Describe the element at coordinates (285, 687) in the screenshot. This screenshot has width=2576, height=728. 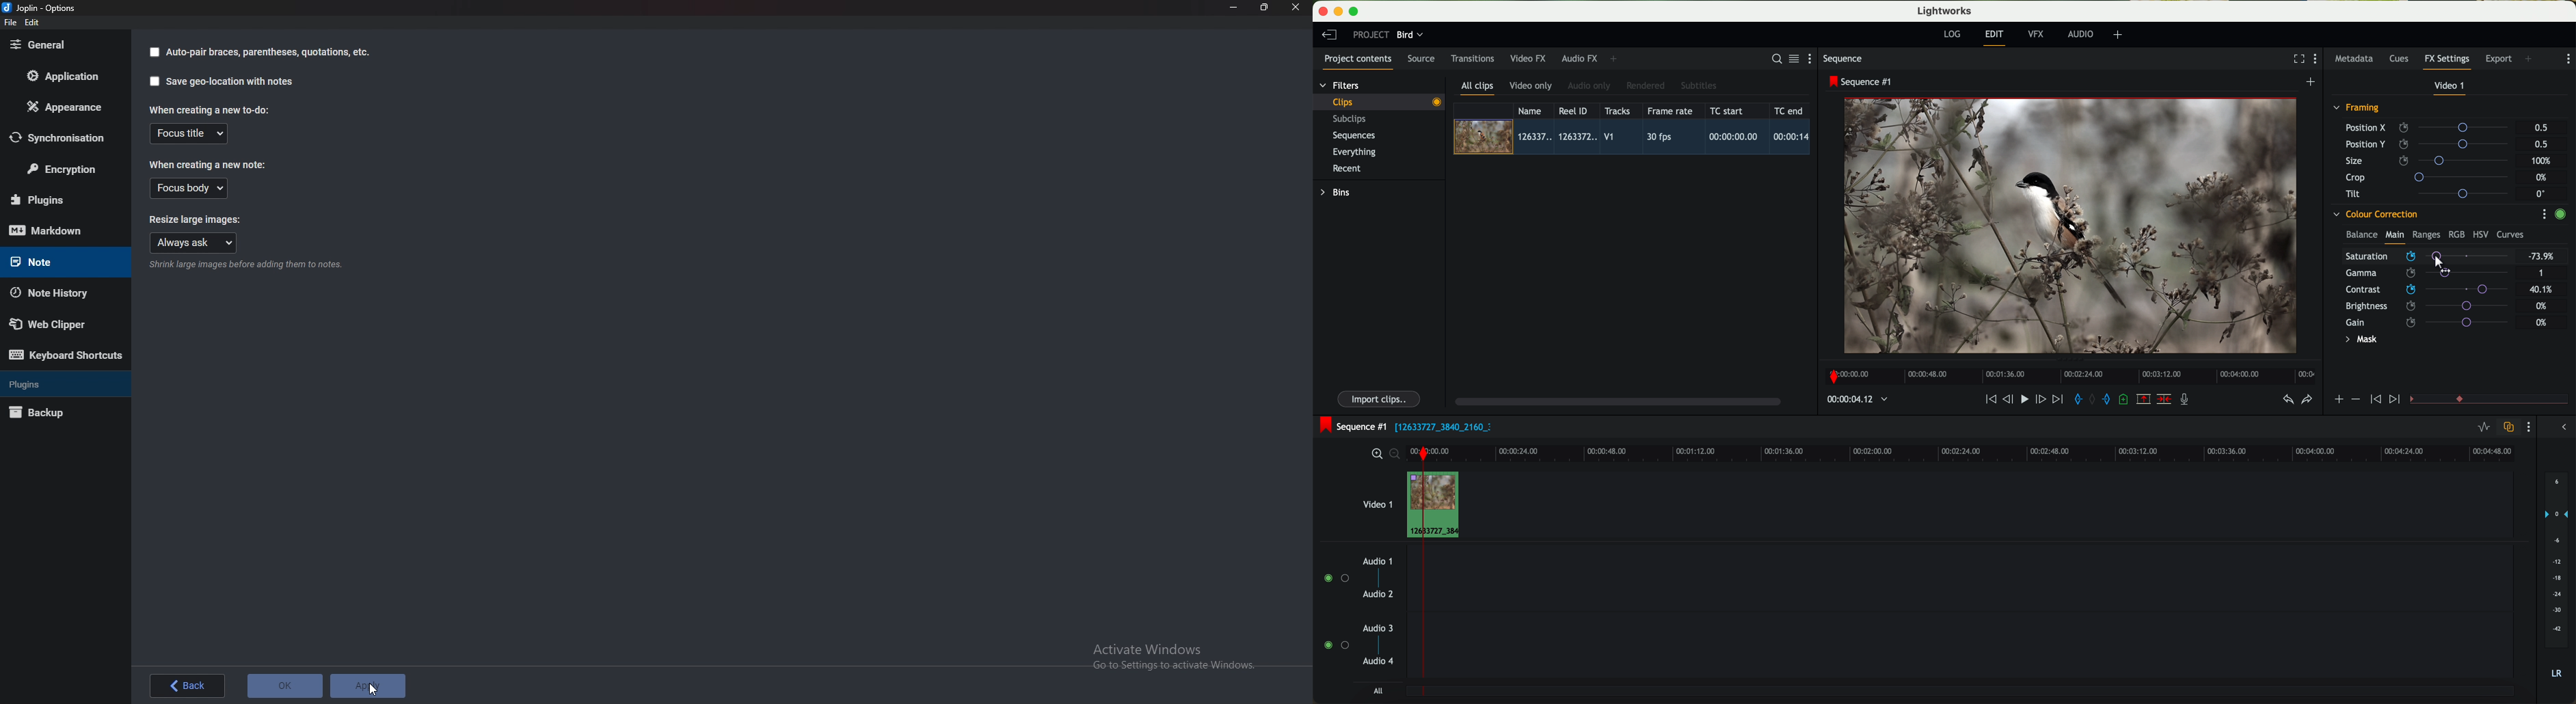
I see `o K` at that location.